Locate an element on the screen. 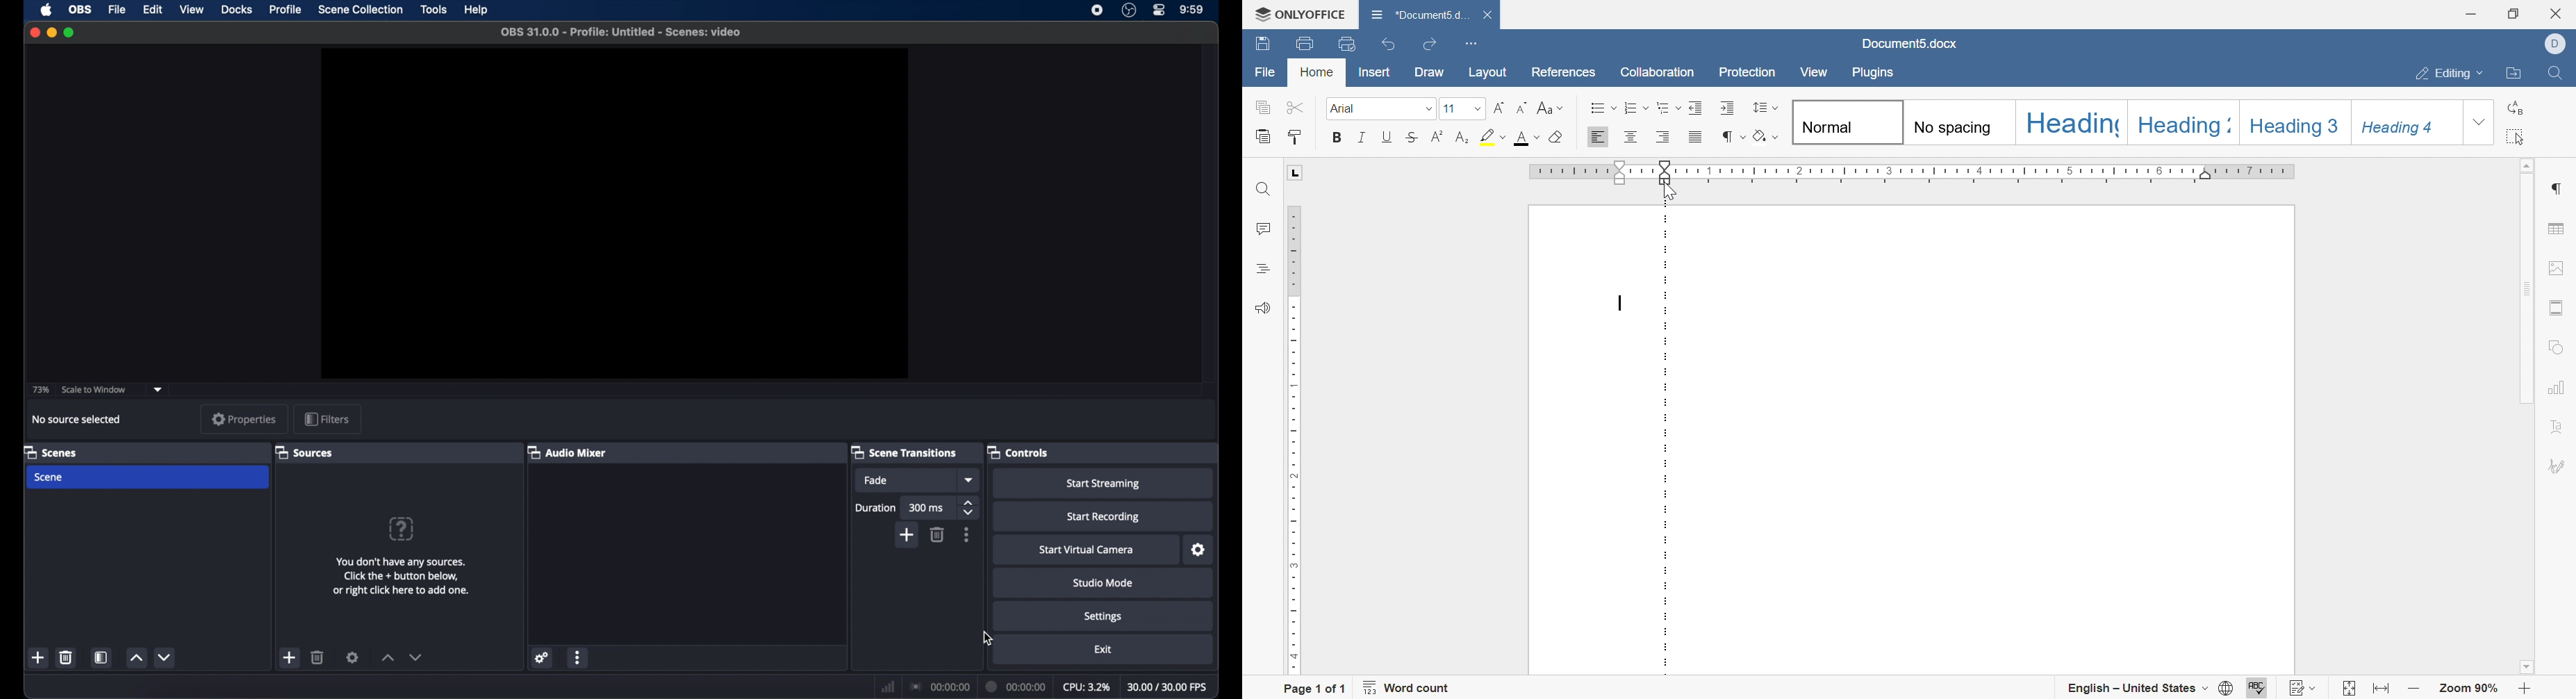 The height and width of the screenshot is (700, 2576). drop down is located at coordinates (1428, 110).